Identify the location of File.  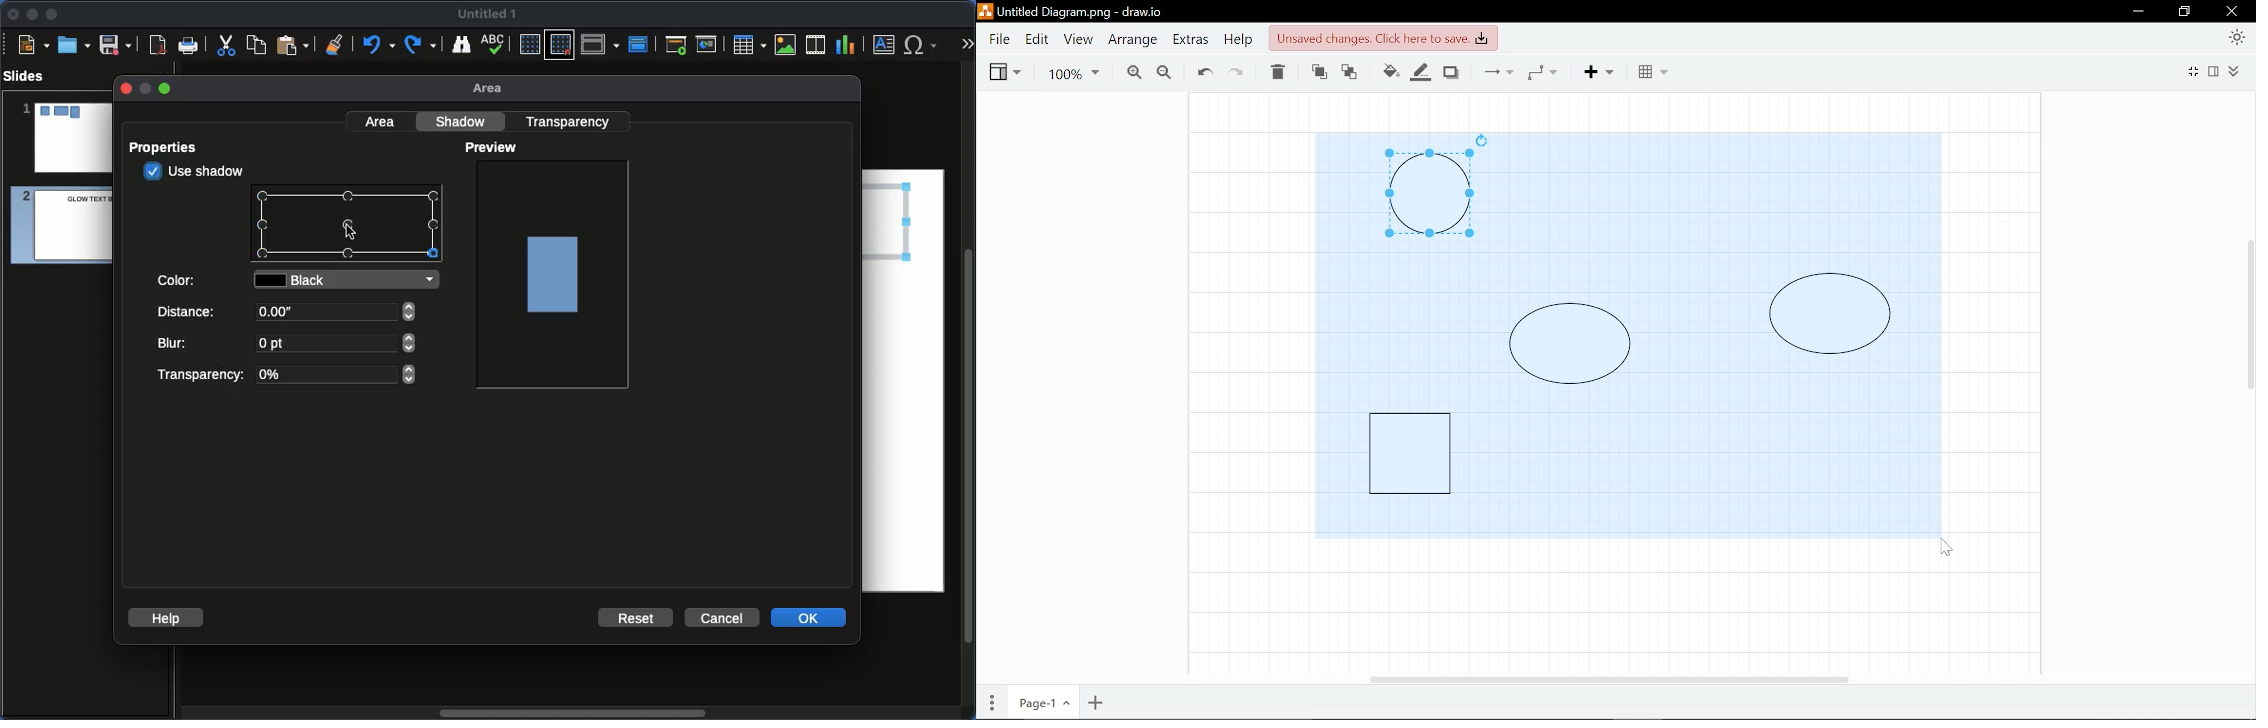
(999, 39).